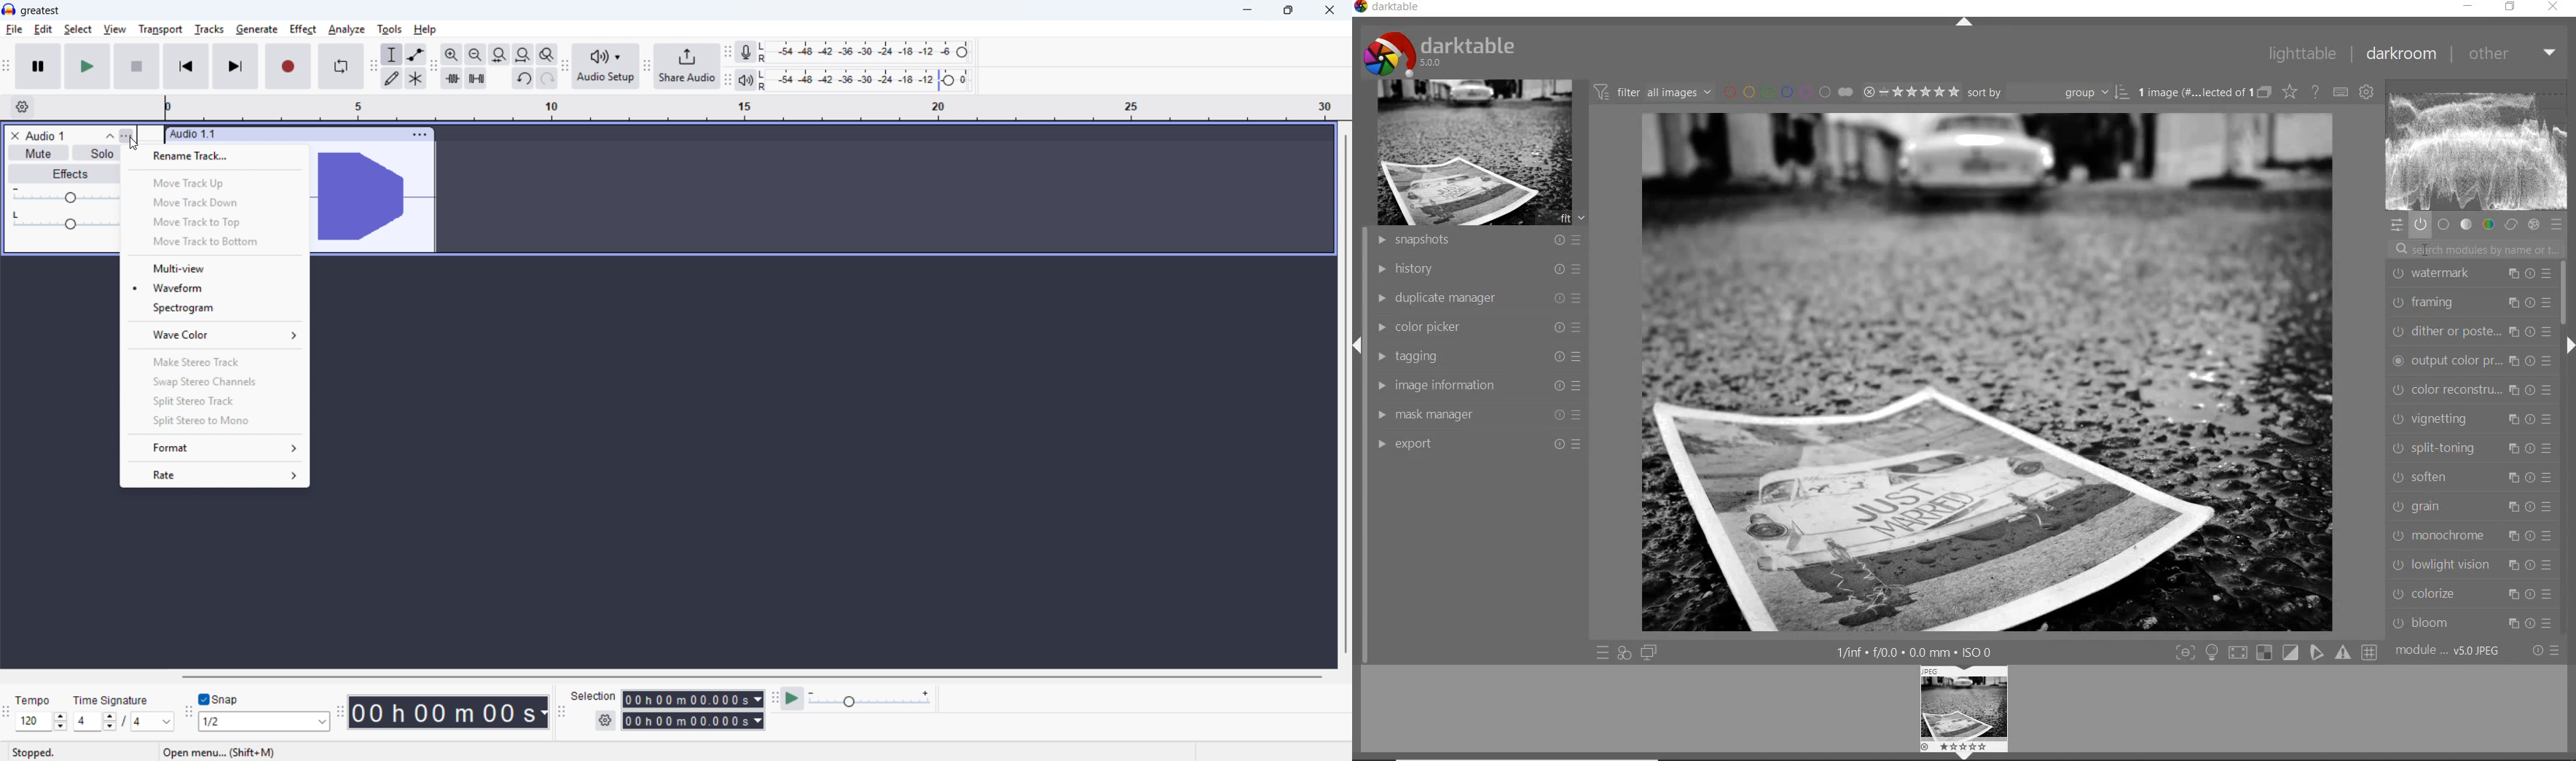  What do you see at coordinates (546, 79) in the screenshot?
I see `redo` at bounding box center [546, 79].